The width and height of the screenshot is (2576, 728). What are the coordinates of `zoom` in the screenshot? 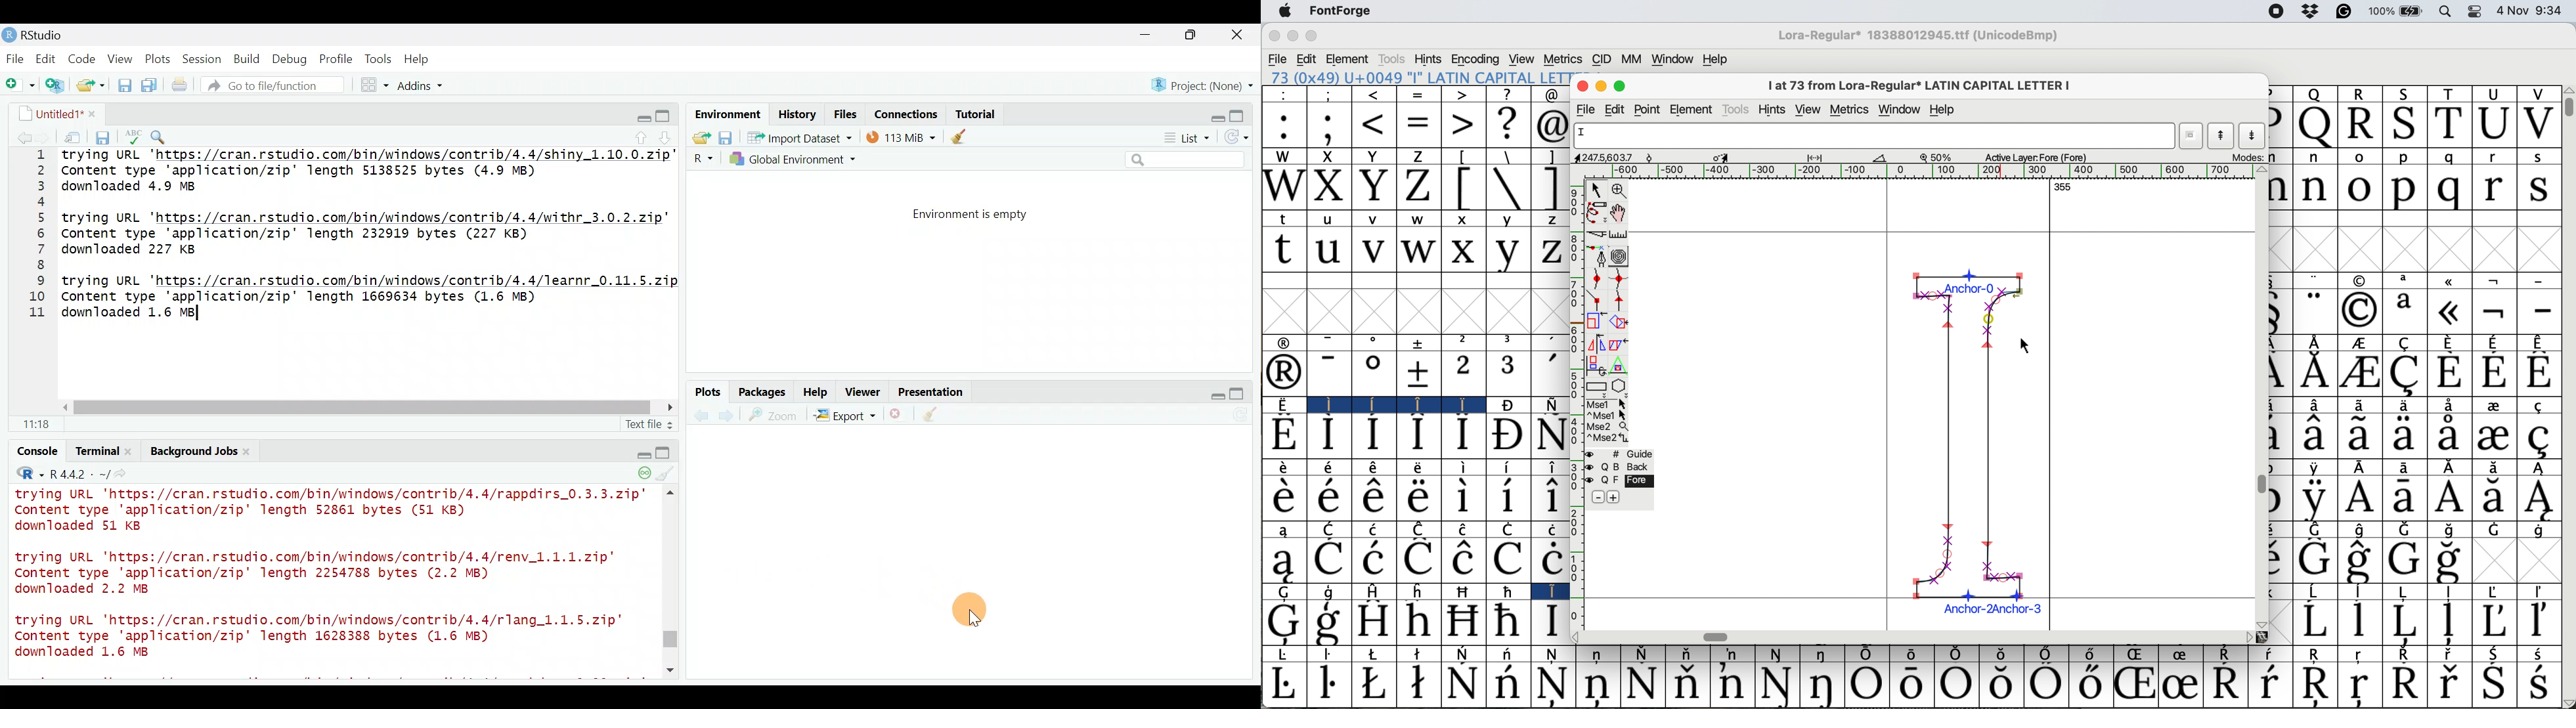 It's located at (775, 416).